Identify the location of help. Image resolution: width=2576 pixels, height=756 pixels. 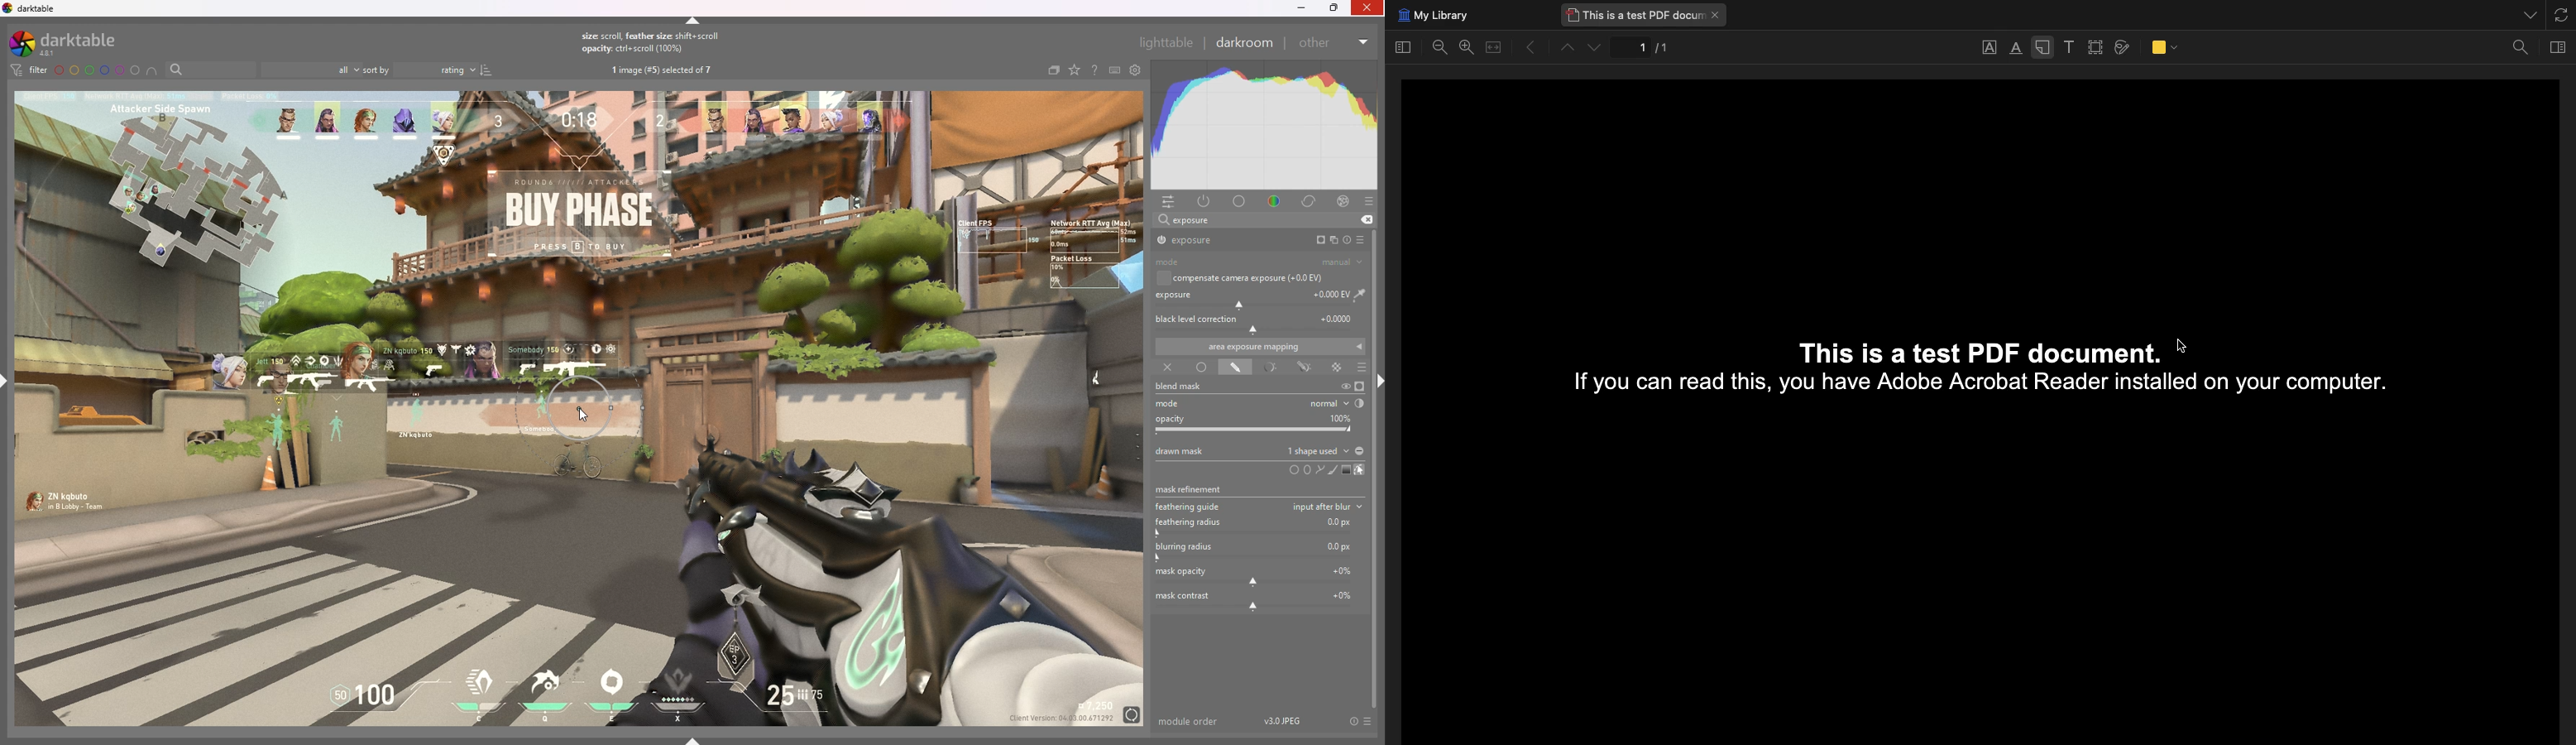
(1093, 70).